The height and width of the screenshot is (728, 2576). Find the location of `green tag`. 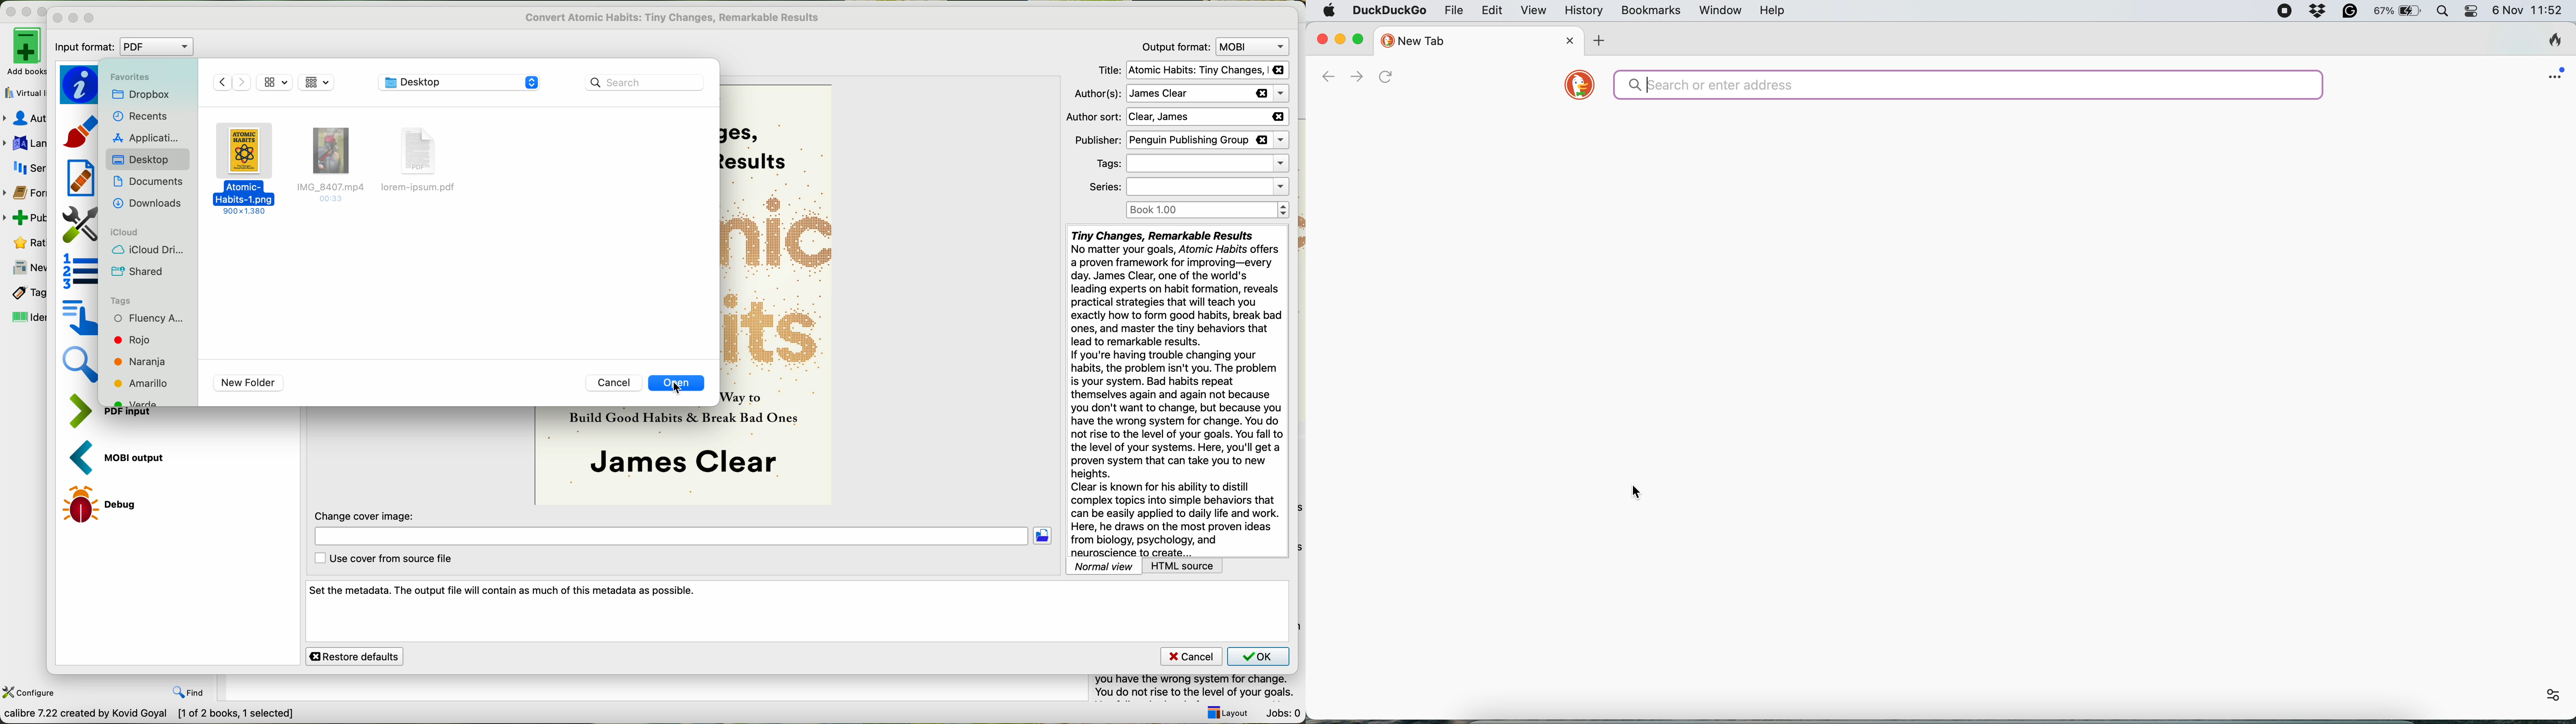

green tag is located at coordinates (146, 401).